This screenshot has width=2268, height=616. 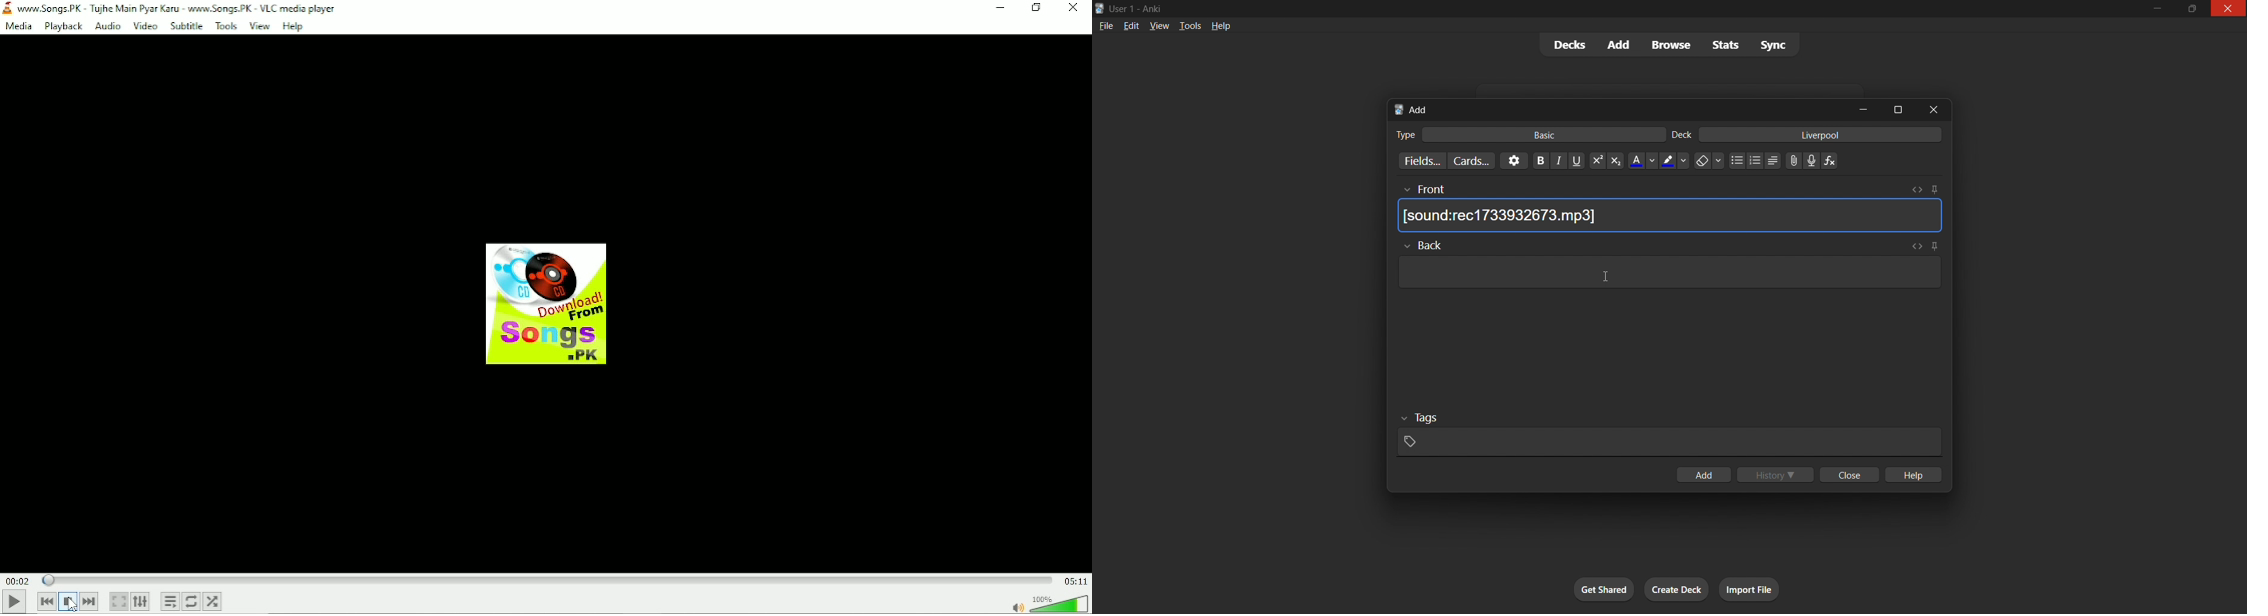 I want to click on decks, so click(x=1566, y=45).